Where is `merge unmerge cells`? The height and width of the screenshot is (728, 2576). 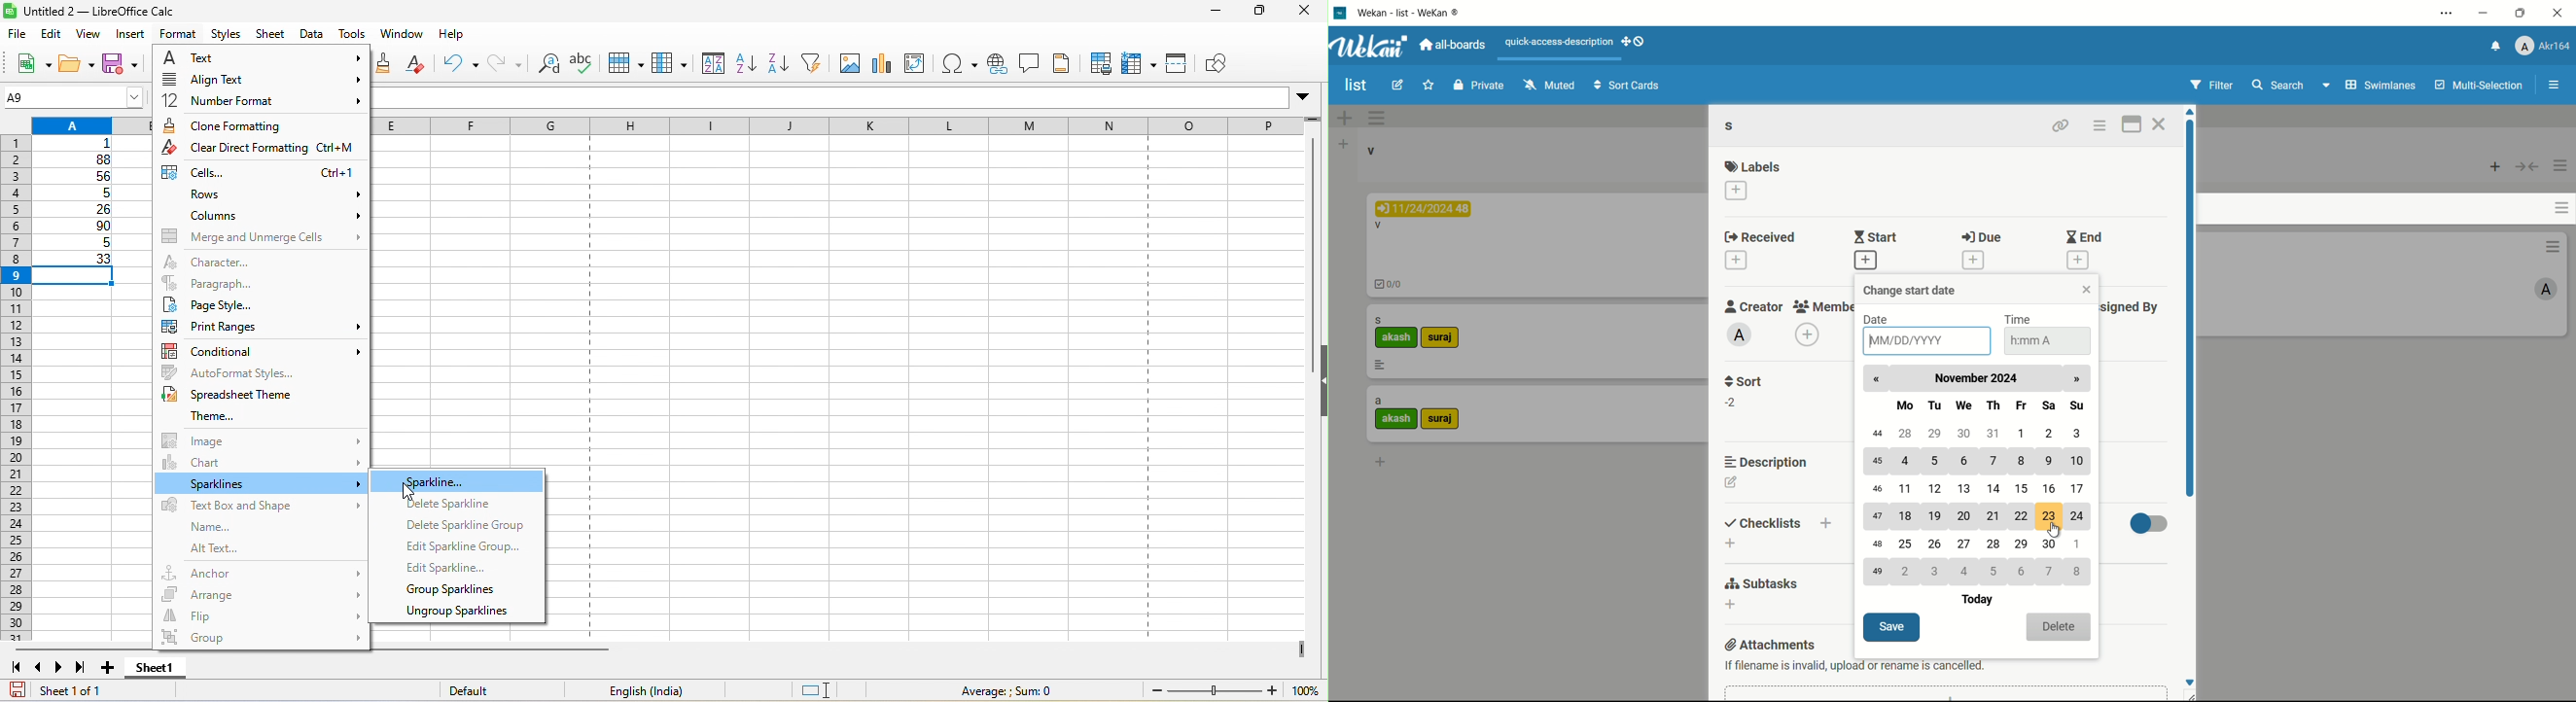
merge unmerge cells is located at coordinates (261, 236).